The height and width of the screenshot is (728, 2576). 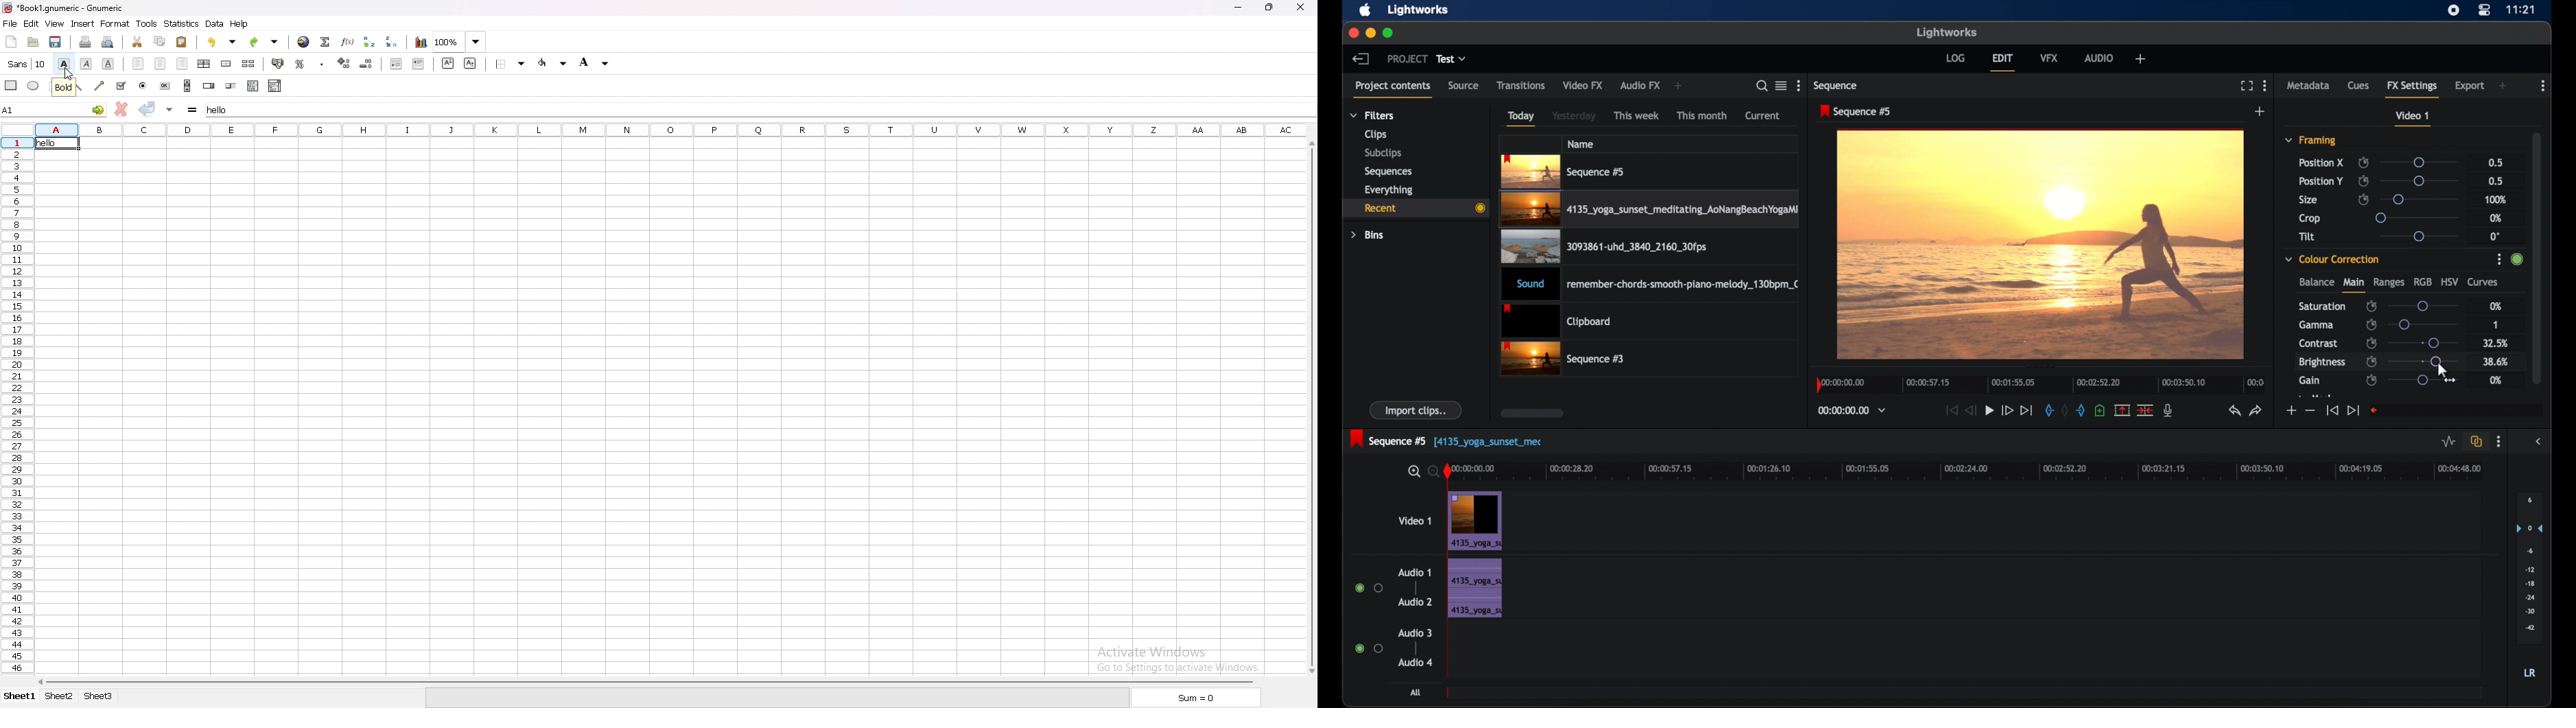 I want to click on sheet 3, so click(x=101, y=696).